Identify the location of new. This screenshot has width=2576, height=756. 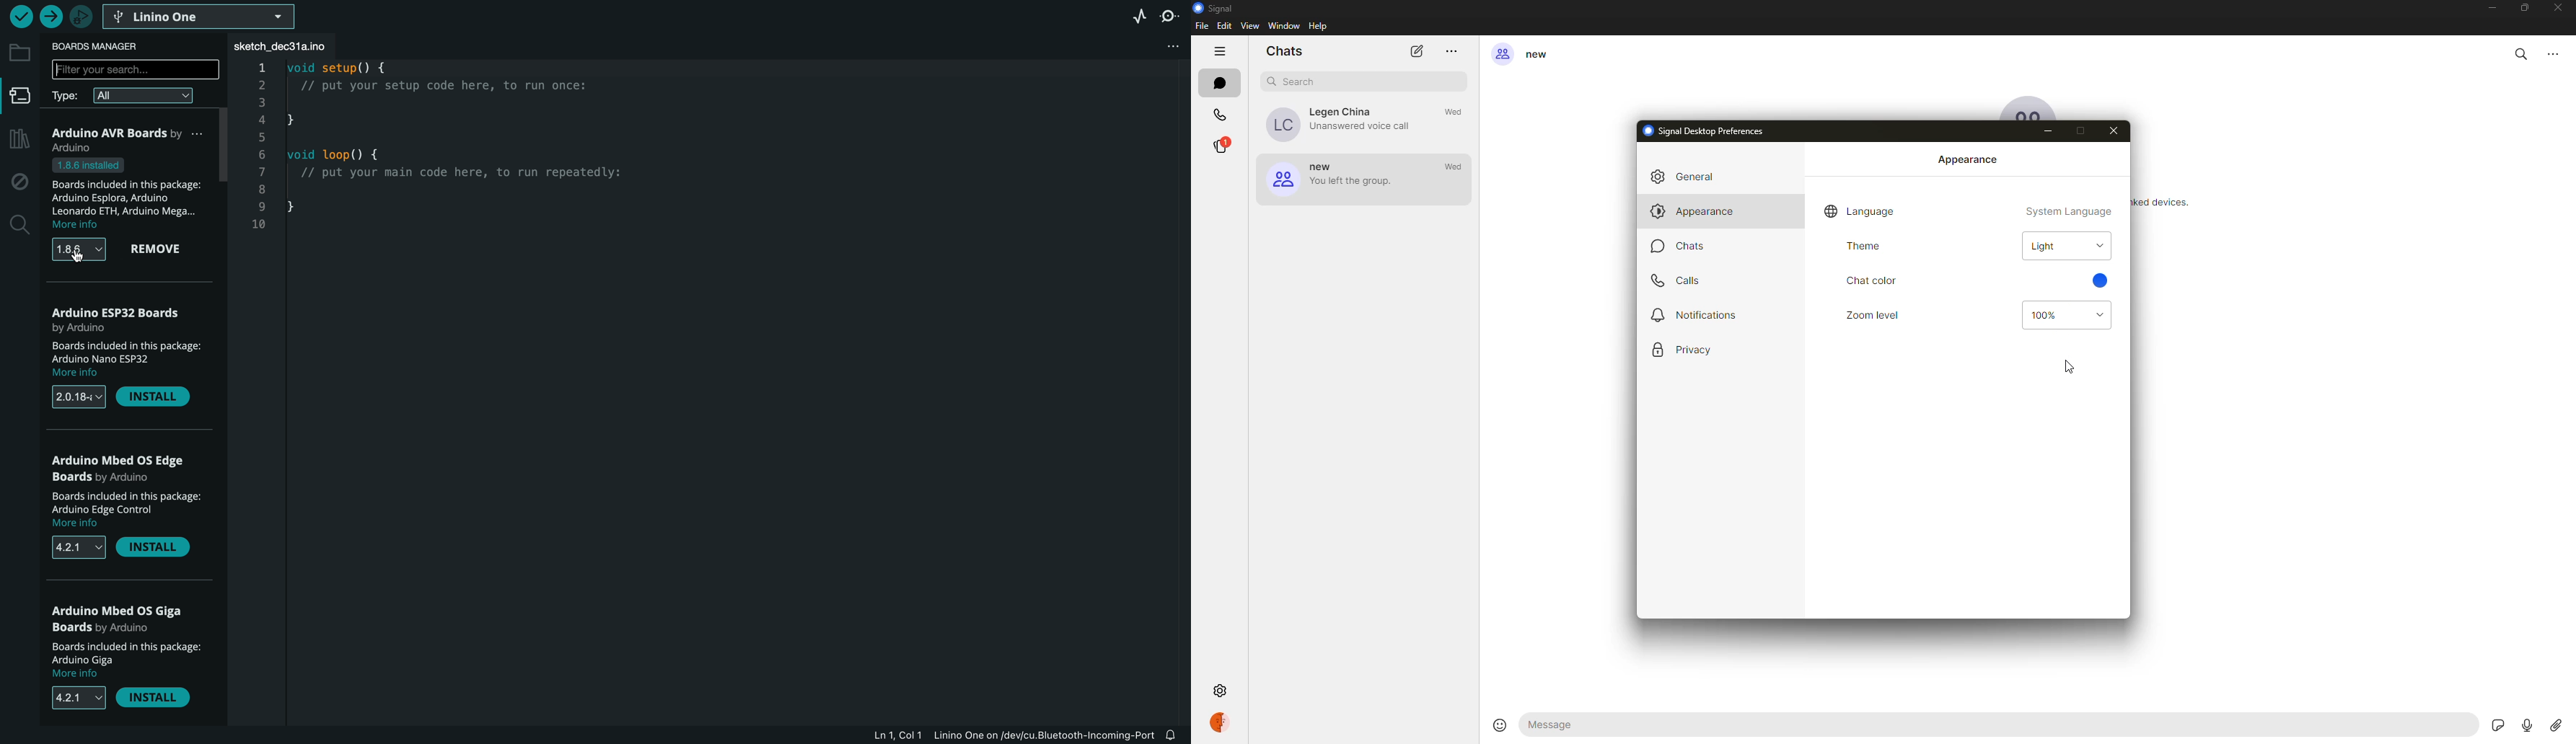
(1531, 56).